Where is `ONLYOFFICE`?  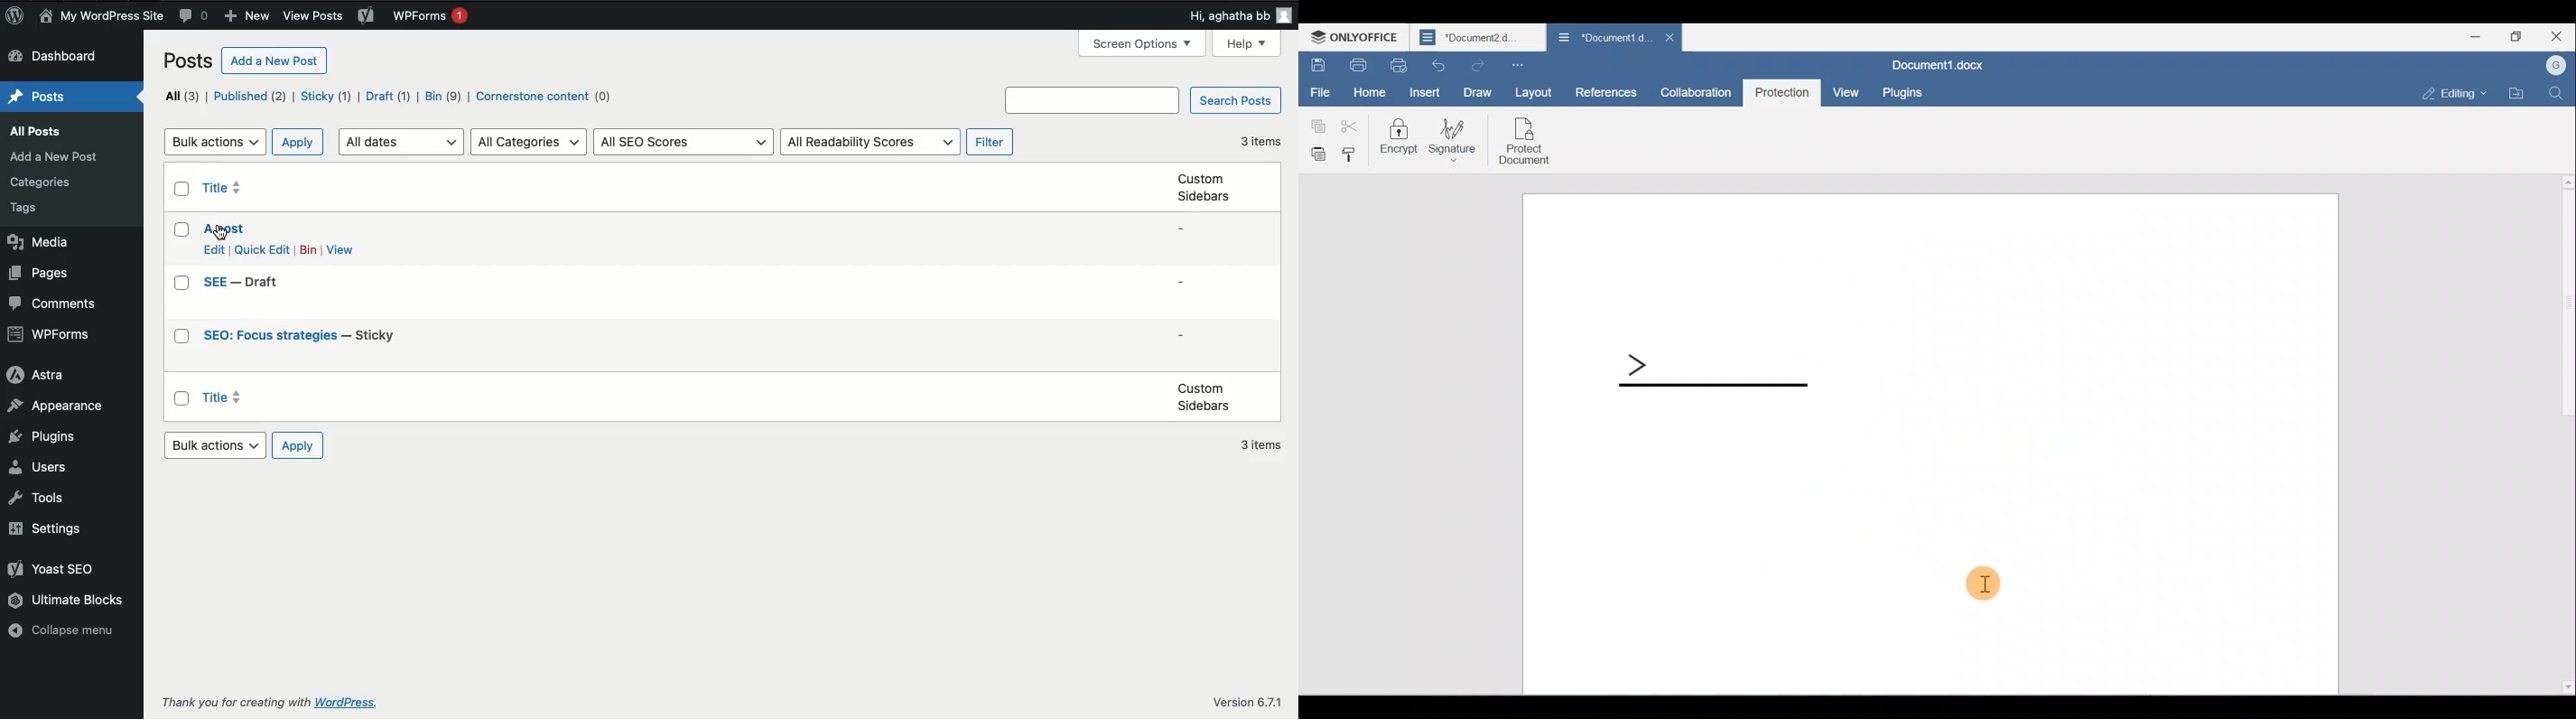 ONLYOFFICE is located at coordinates (1355, 39).